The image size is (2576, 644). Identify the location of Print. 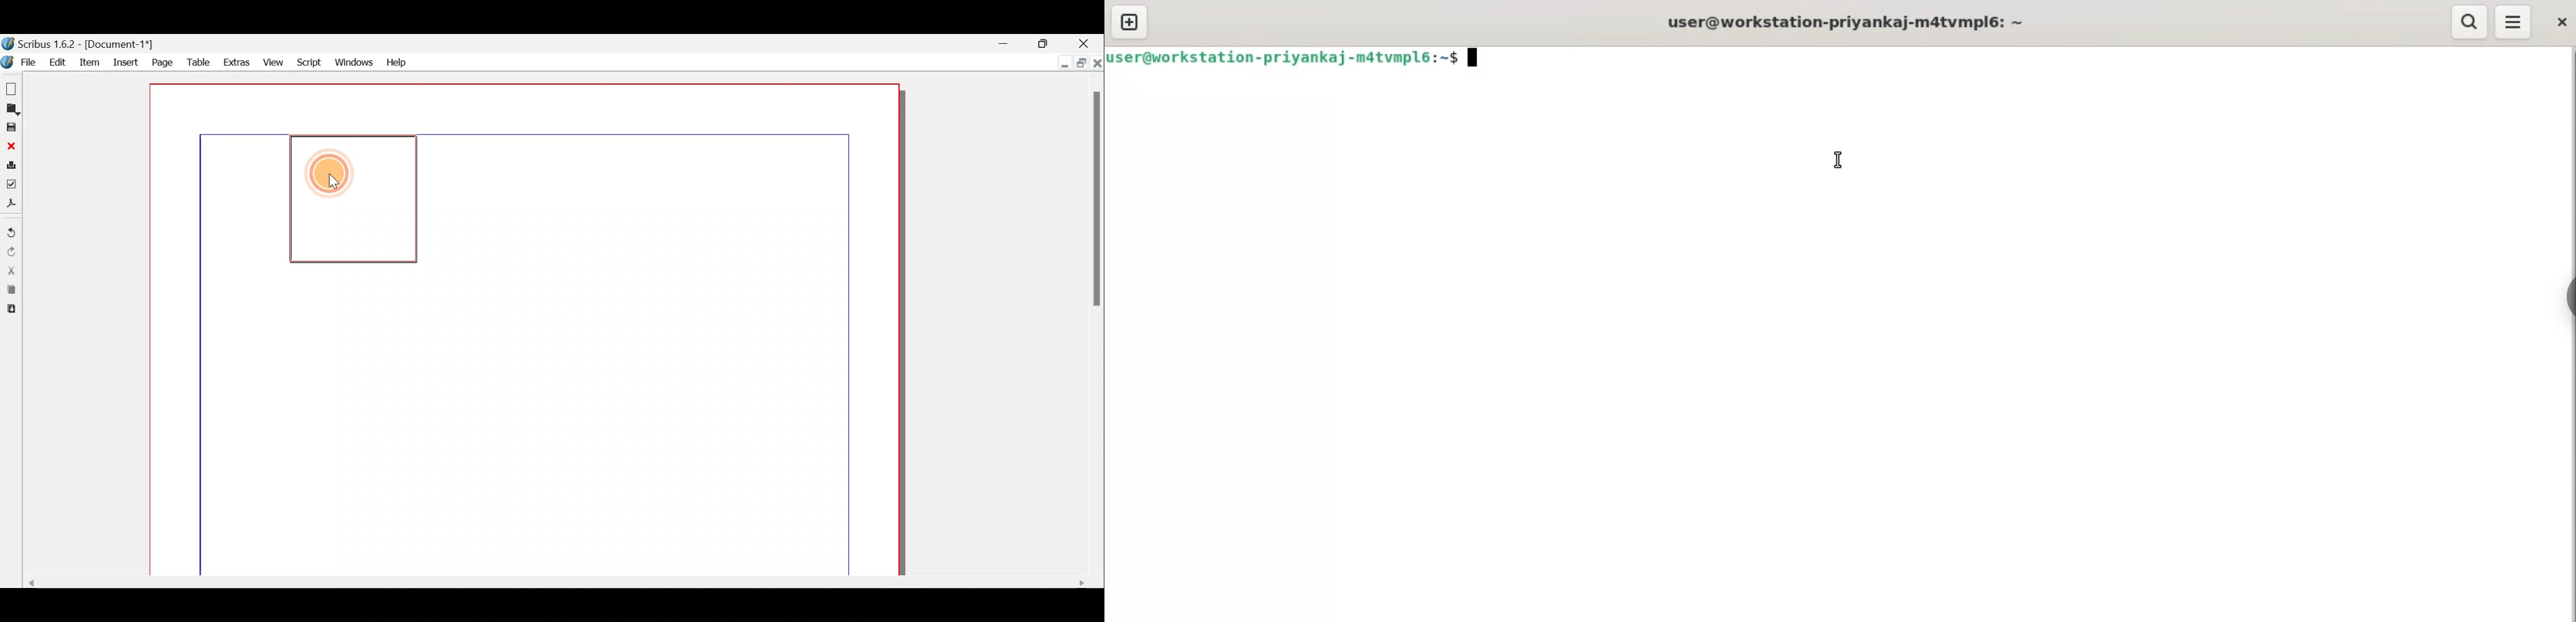
(10, 167).